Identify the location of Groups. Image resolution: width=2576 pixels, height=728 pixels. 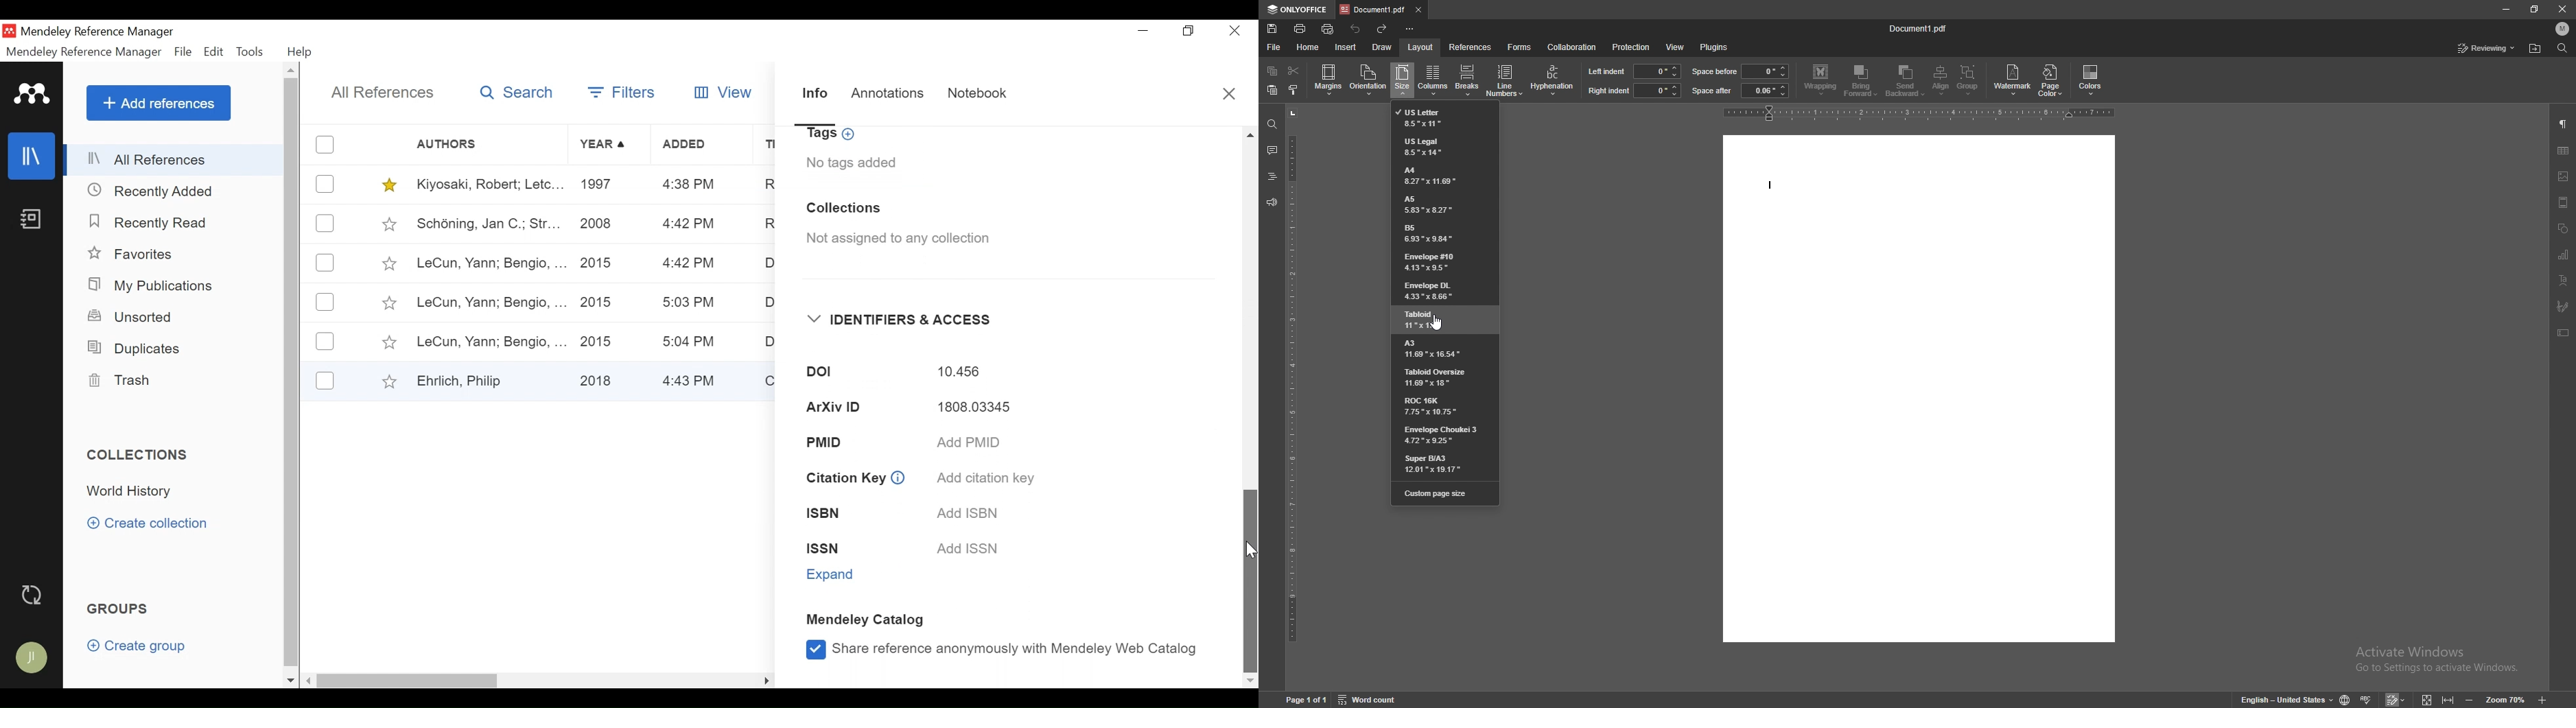
(116, 608).